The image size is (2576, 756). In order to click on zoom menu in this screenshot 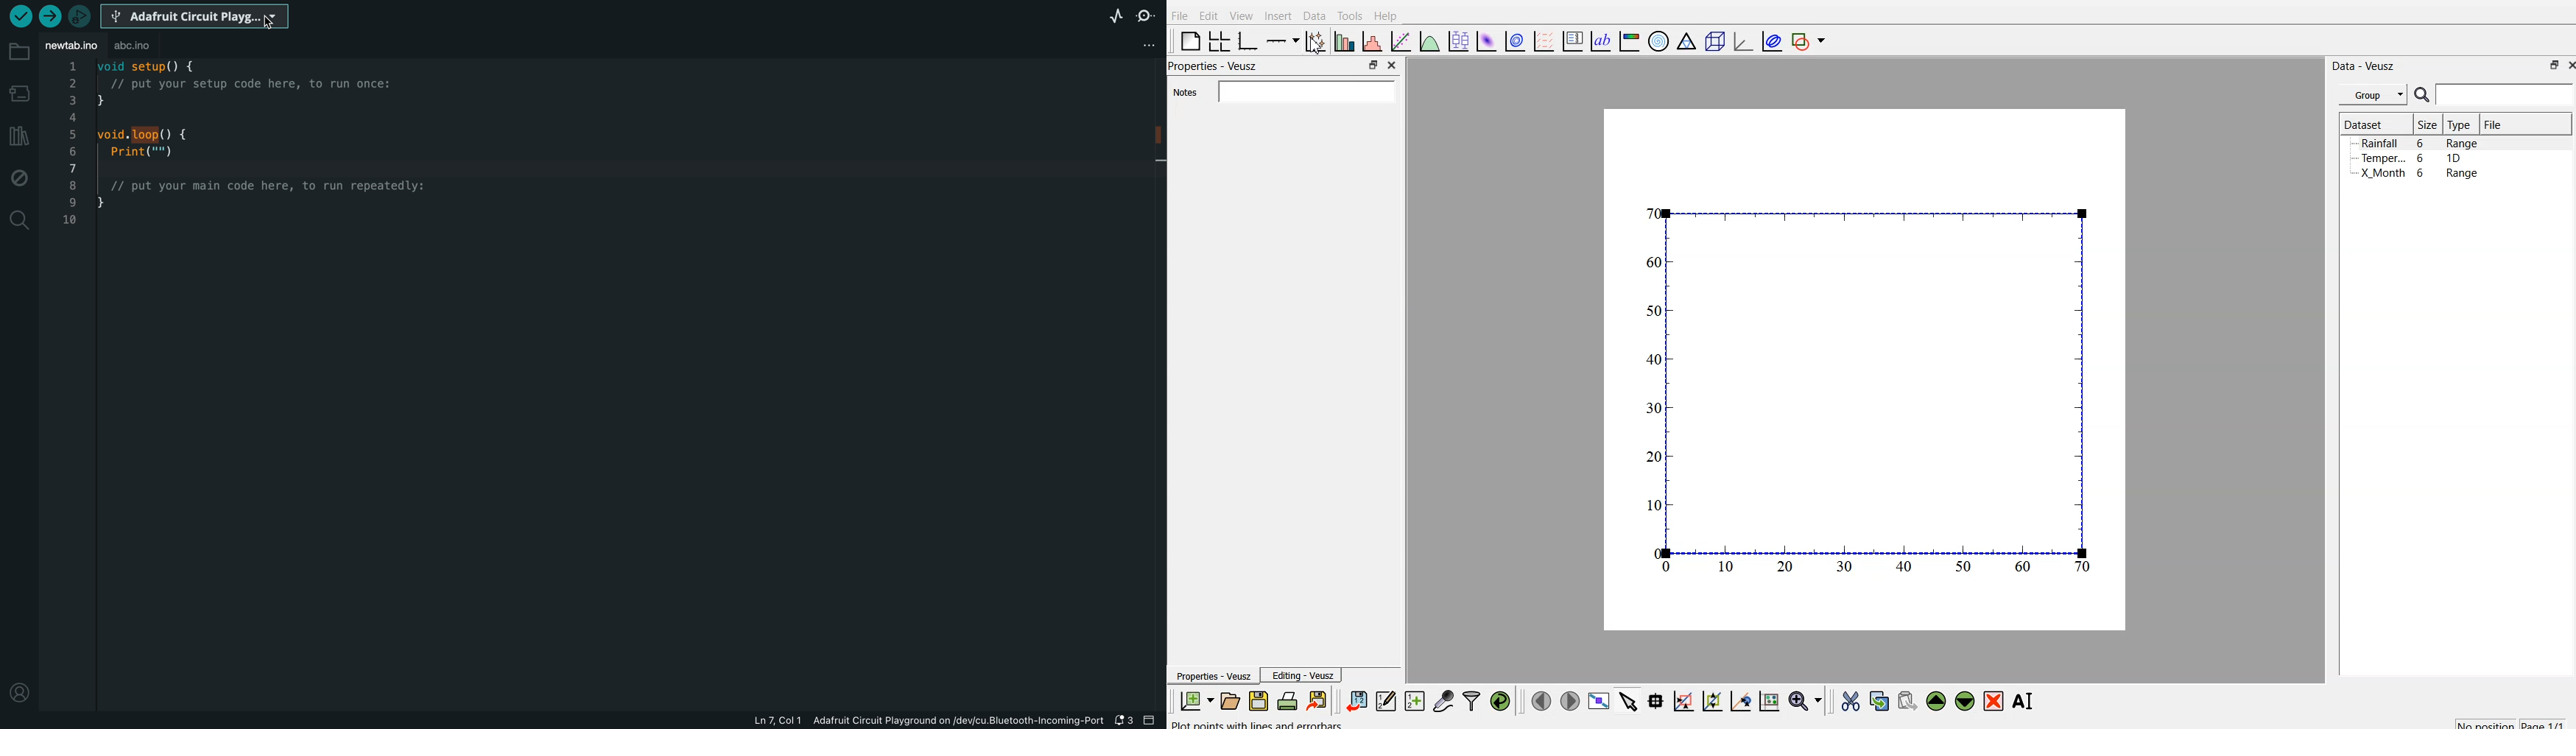, I will do `click(1806, 700)`.